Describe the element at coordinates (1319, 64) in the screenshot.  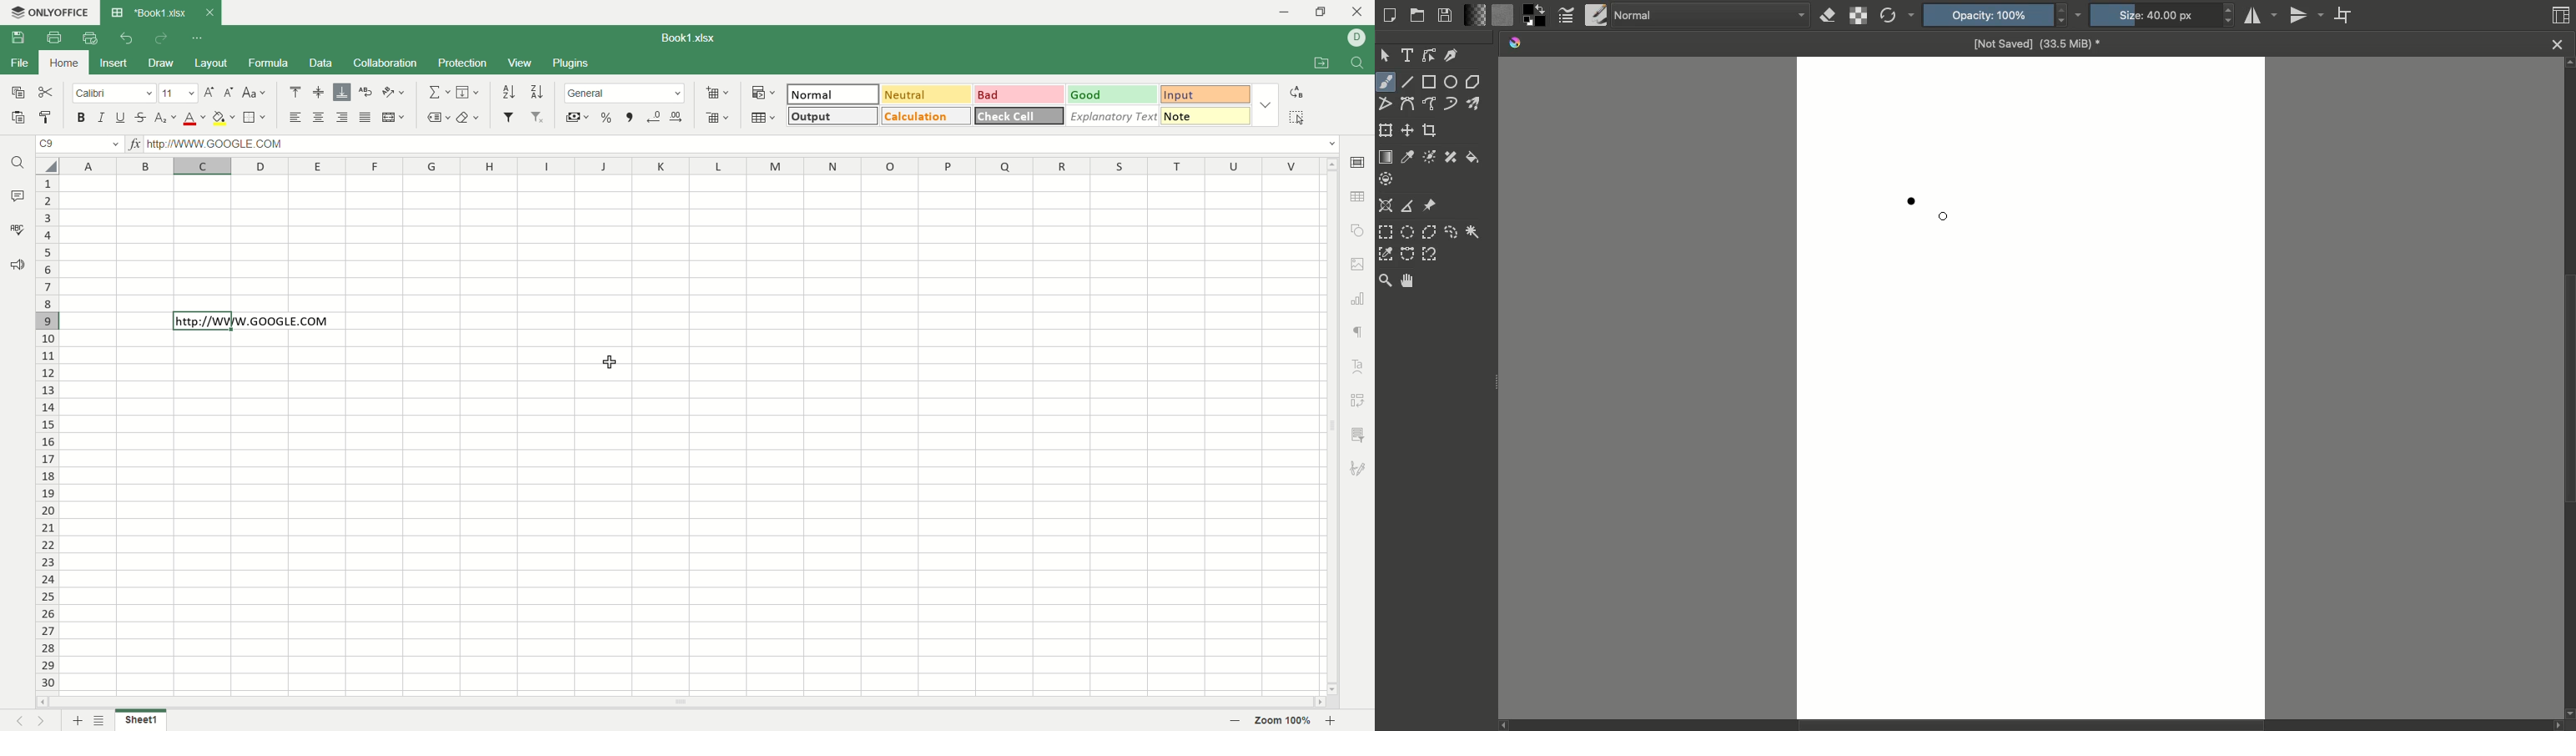
I see `open file location` at that location.